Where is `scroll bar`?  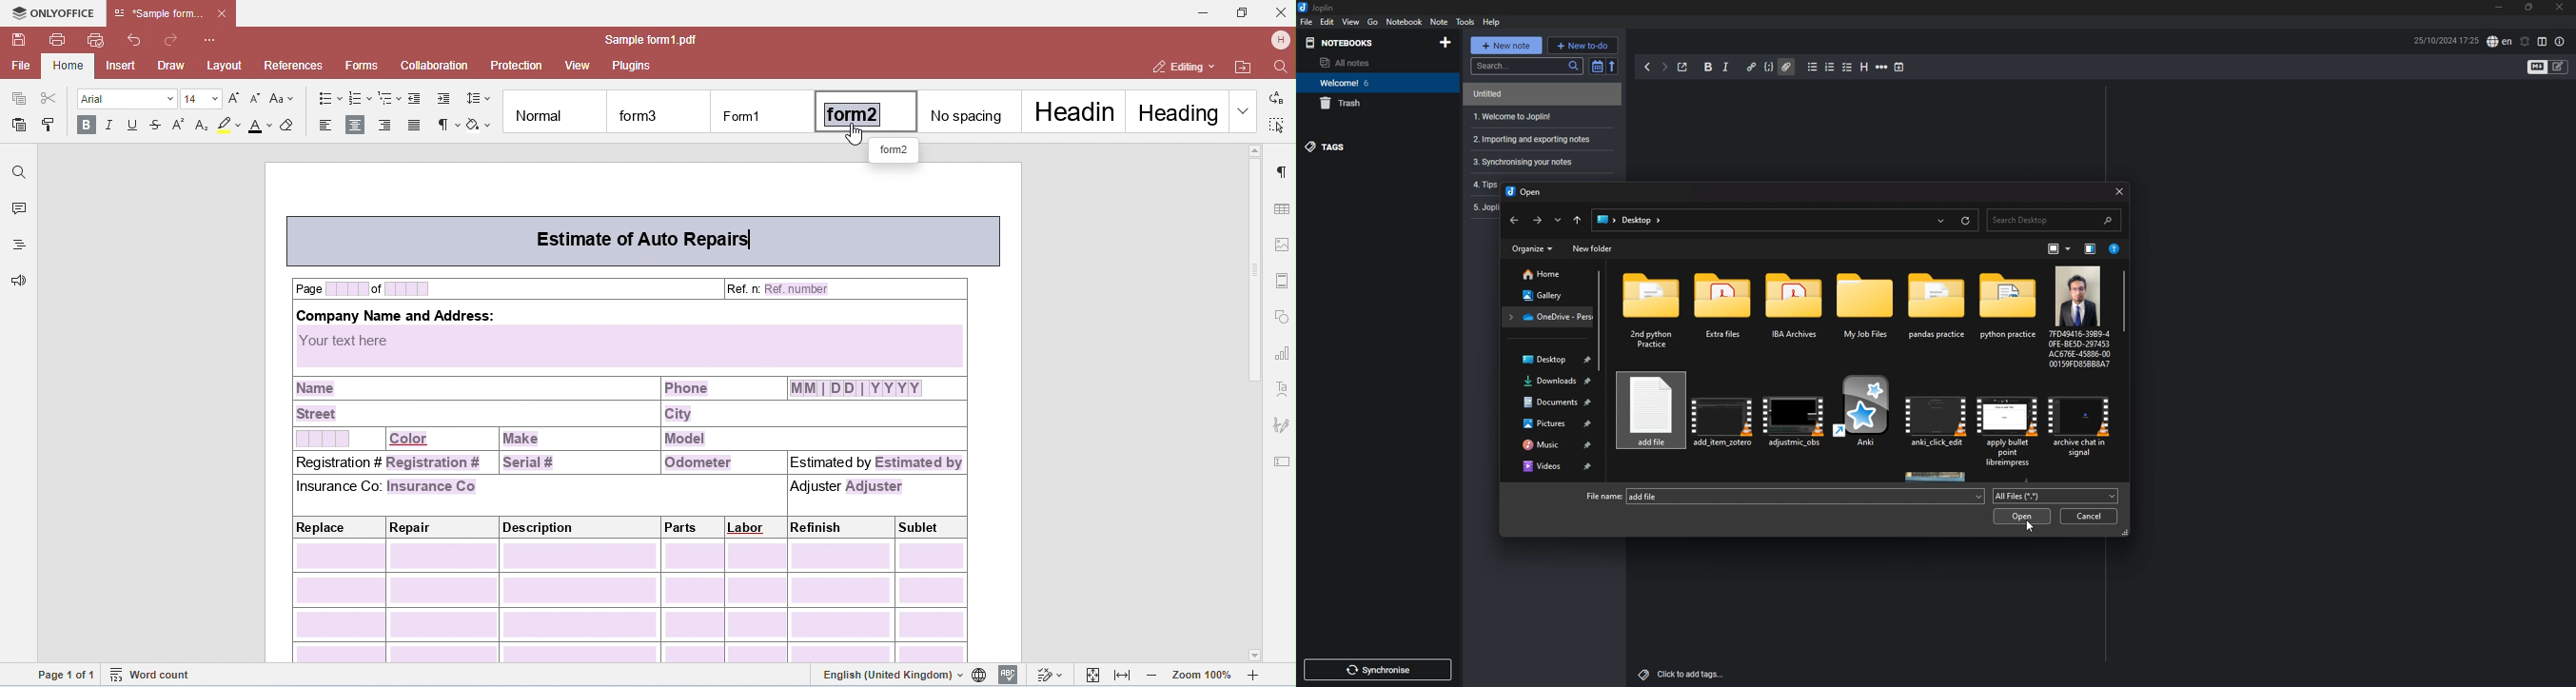
scroll bar is located at coordinates (2127, 303).